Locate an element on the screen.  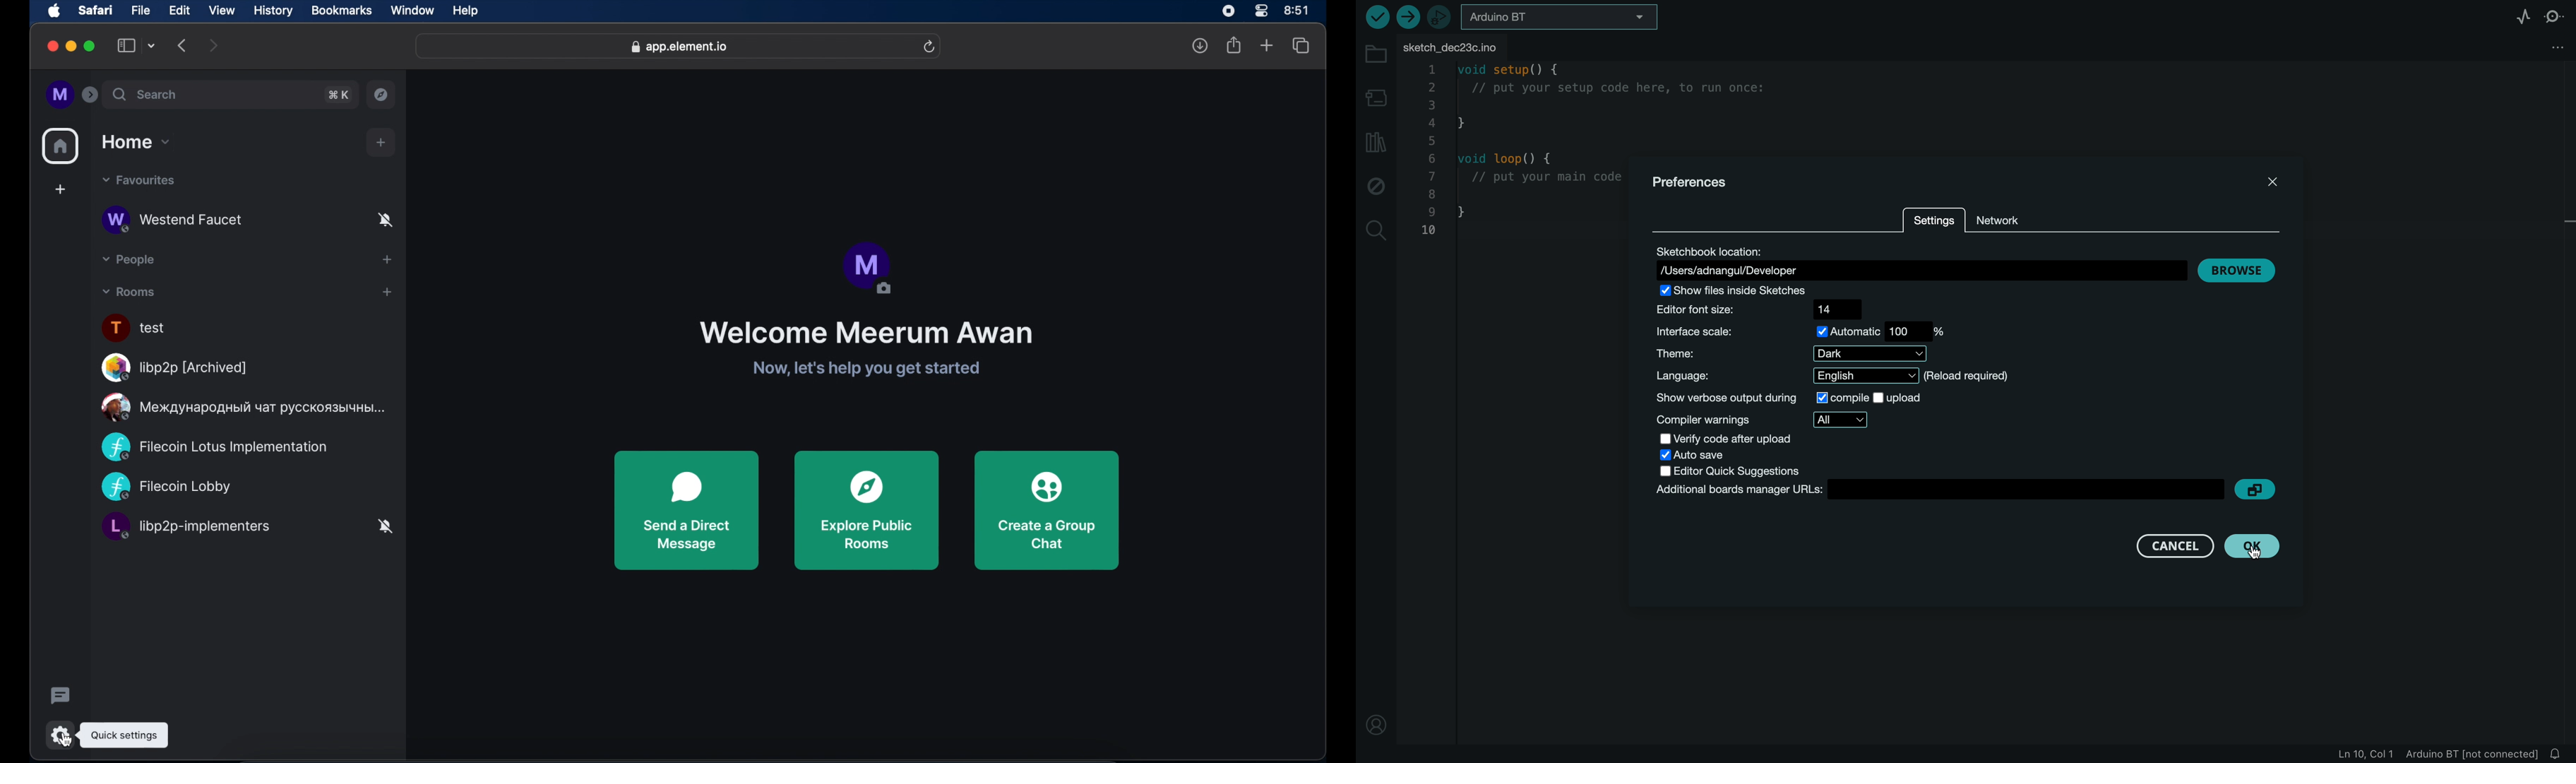
now lets help you get started is located at coordinates (865, 369).